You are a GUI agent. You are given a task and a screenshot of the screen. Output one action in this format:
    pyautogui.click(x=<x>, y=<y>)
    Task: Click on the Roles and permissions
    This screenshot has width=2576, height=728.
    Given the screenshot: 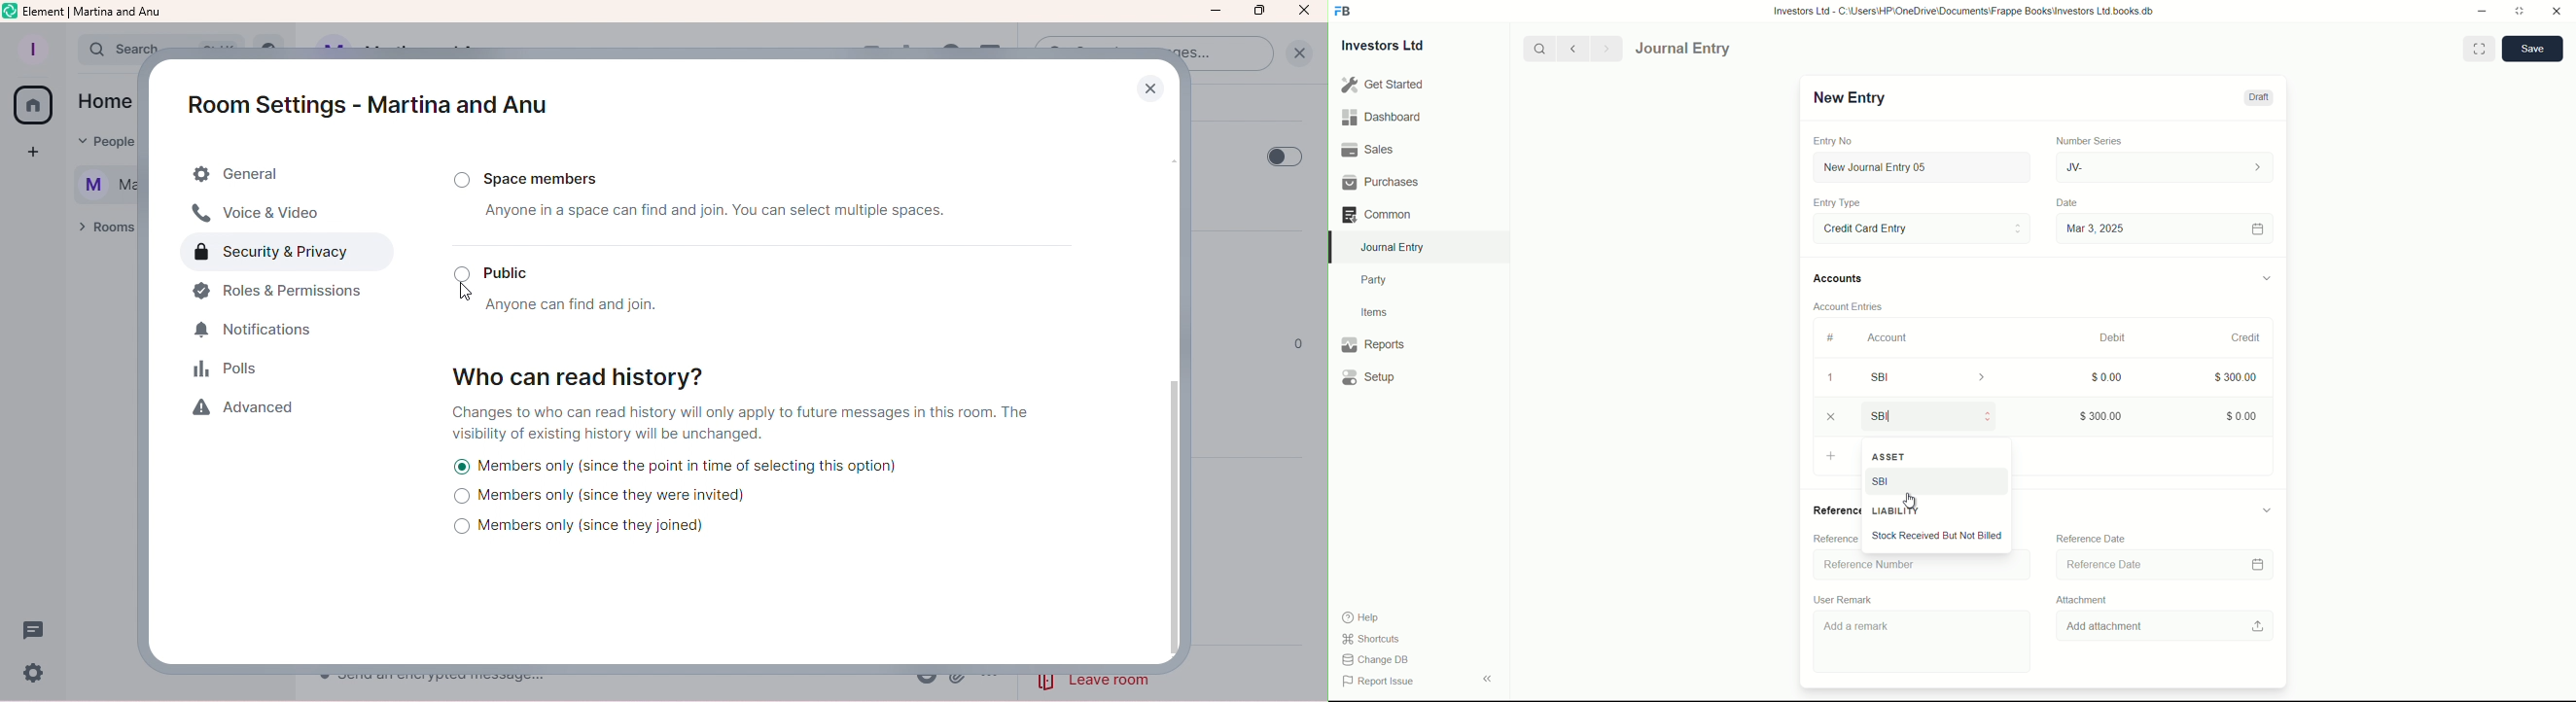 What is the action you would take?
    pyautogui.click(x=286, y=294)
    